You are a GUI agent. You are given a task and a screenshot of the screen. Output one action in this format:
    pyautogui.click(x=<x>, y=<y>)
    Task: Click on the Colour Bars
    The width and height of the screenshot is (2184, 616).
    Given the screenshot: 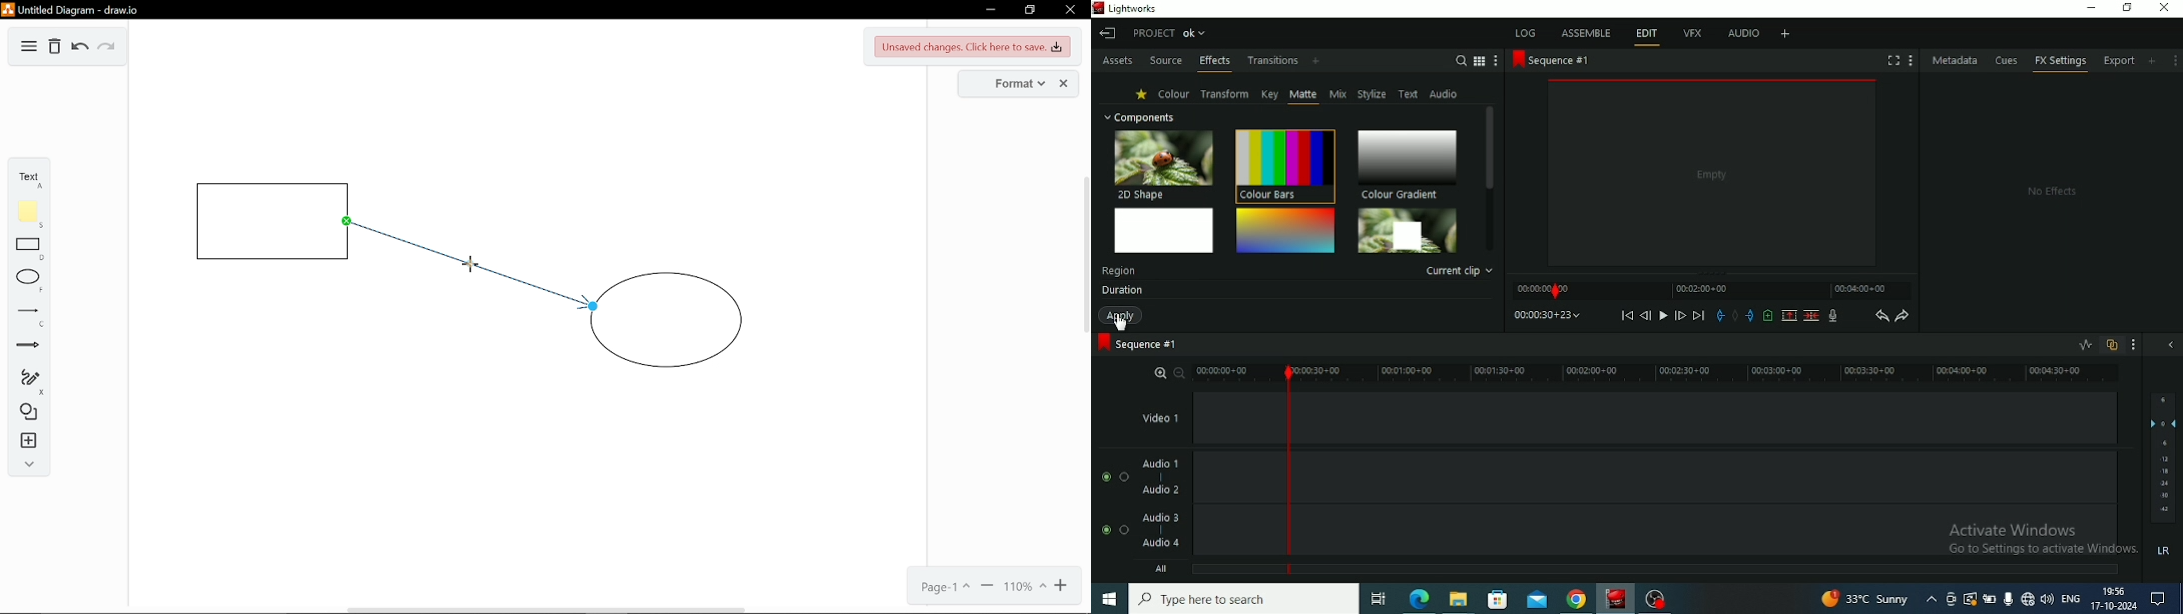 What is the action you would take?
    pyautogui.click(x=1284, y=165)
    